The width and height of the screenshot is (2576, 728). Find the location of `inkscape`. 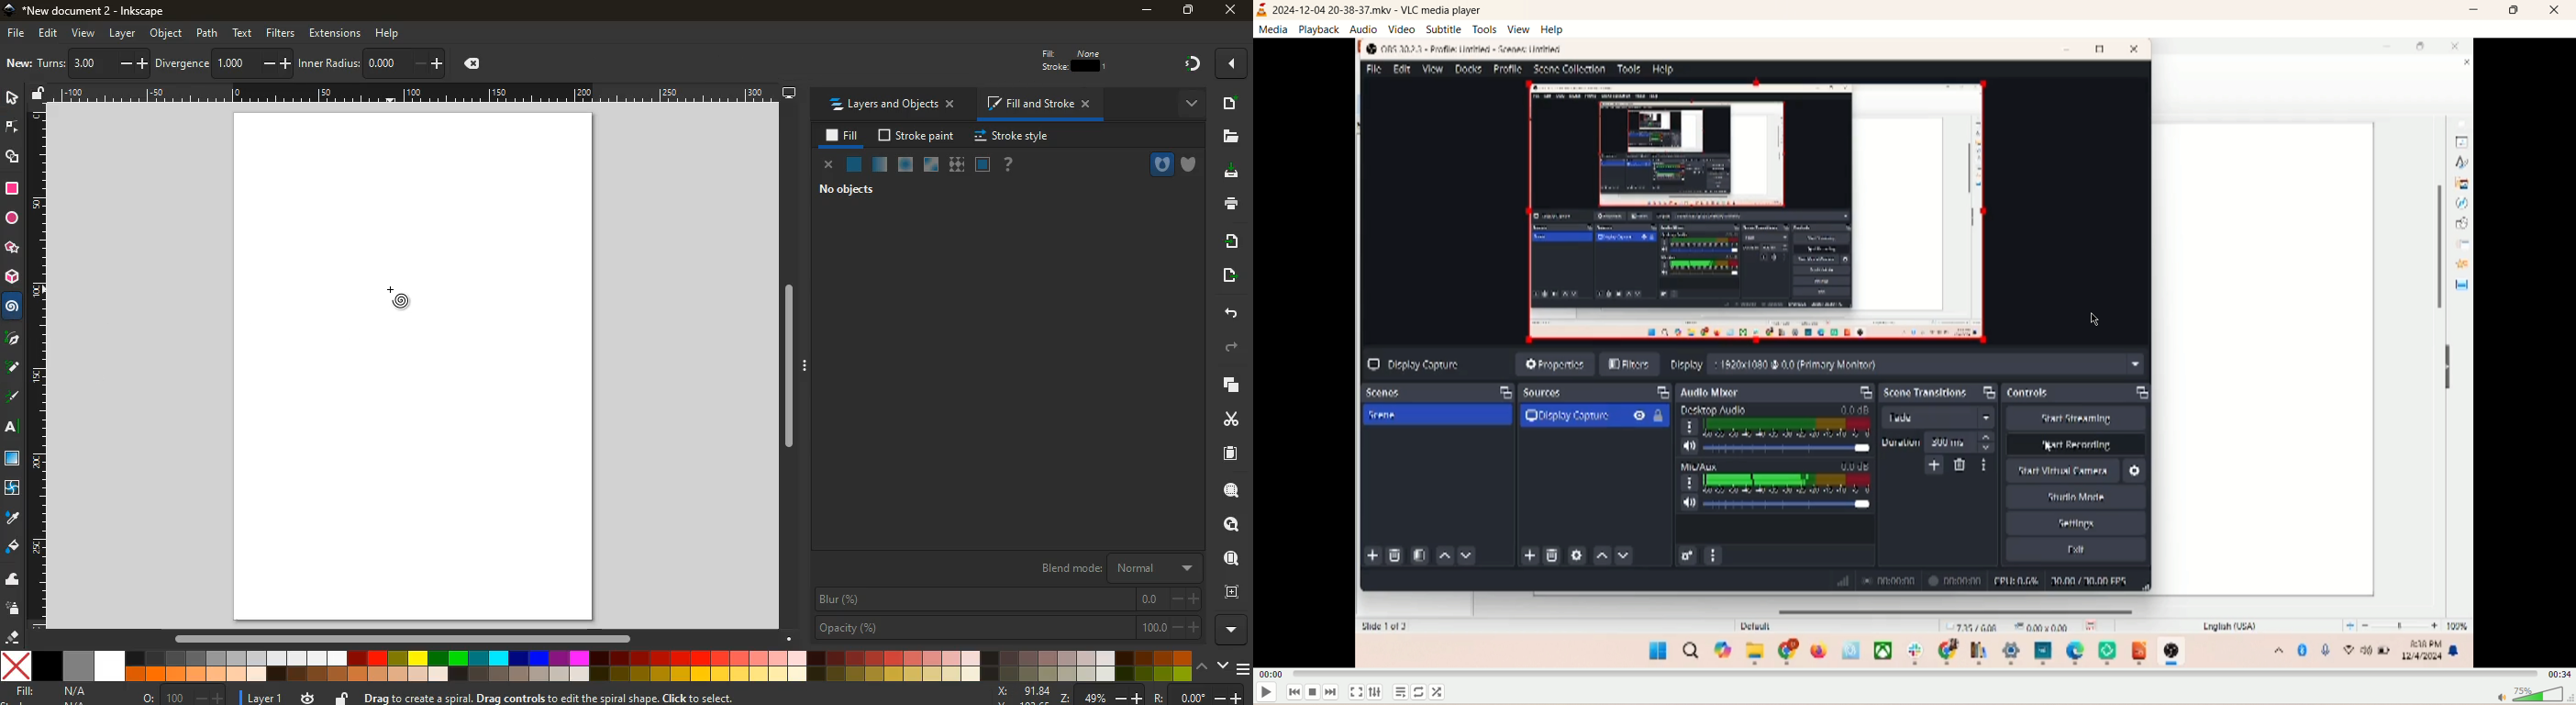

inkscape is located at coordinates (100, 11).